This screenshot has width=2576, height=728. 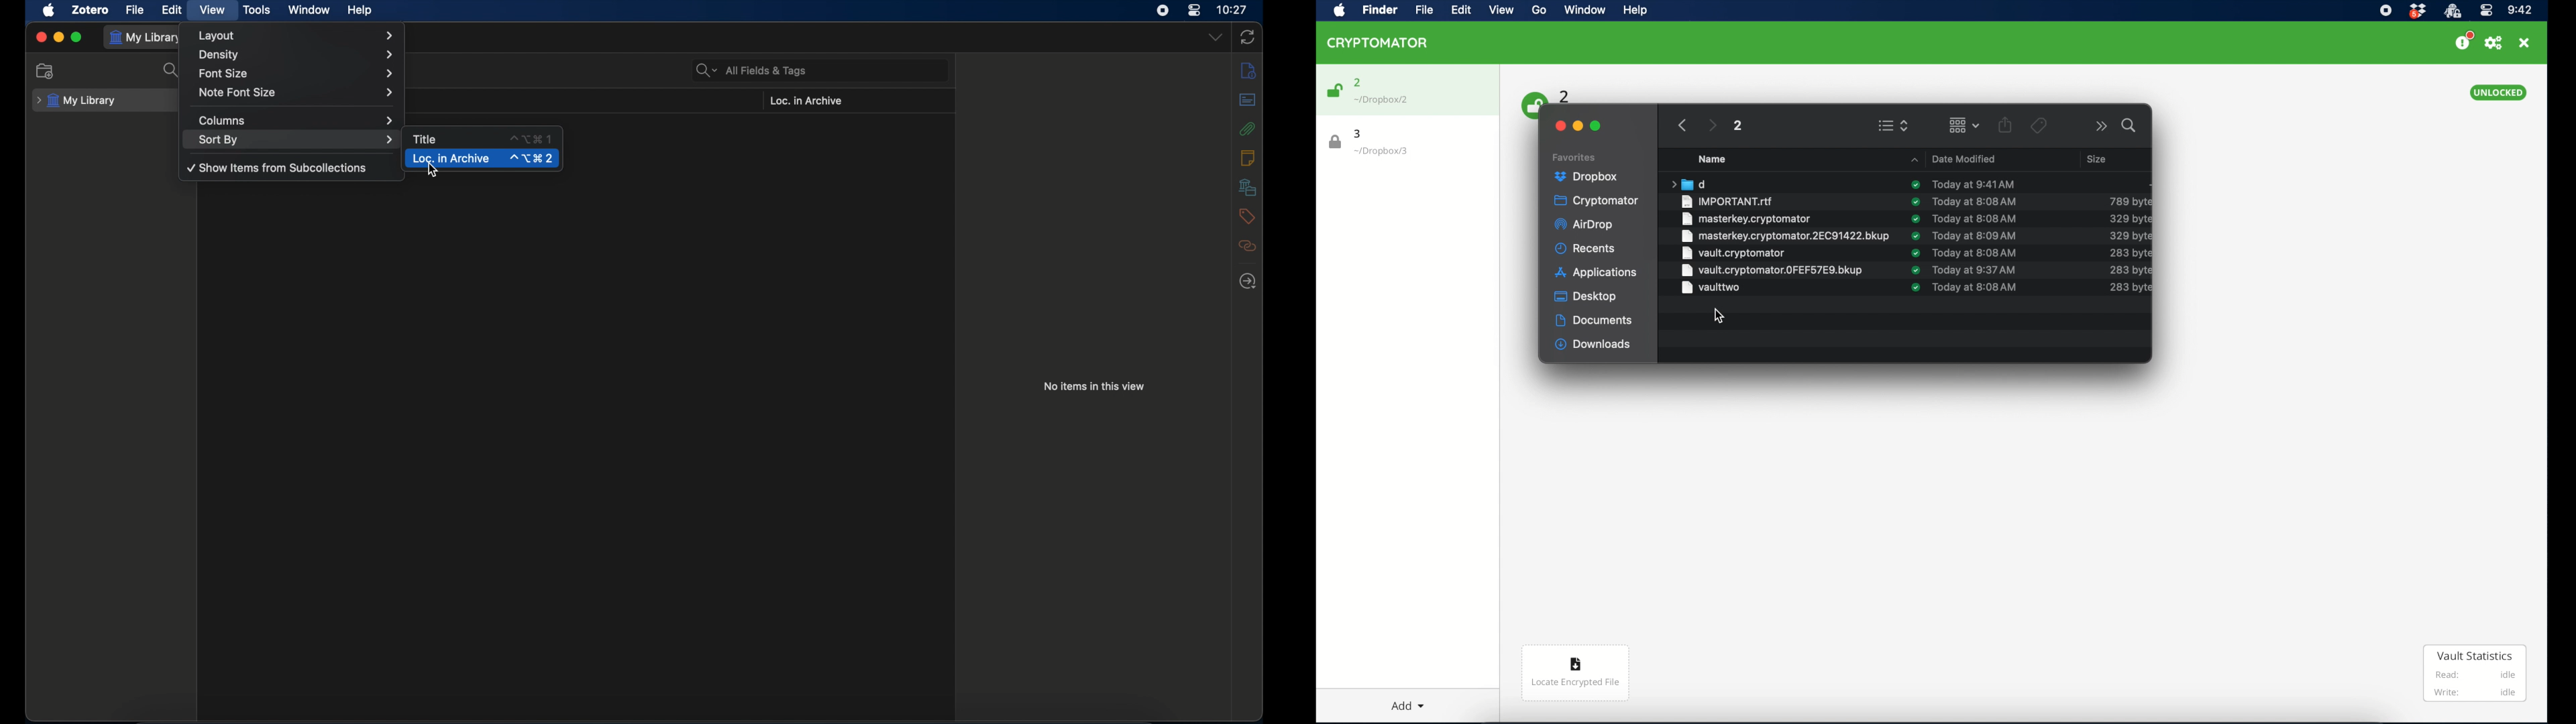 I want to click on loc. in archive, so click(x=451, y=158).